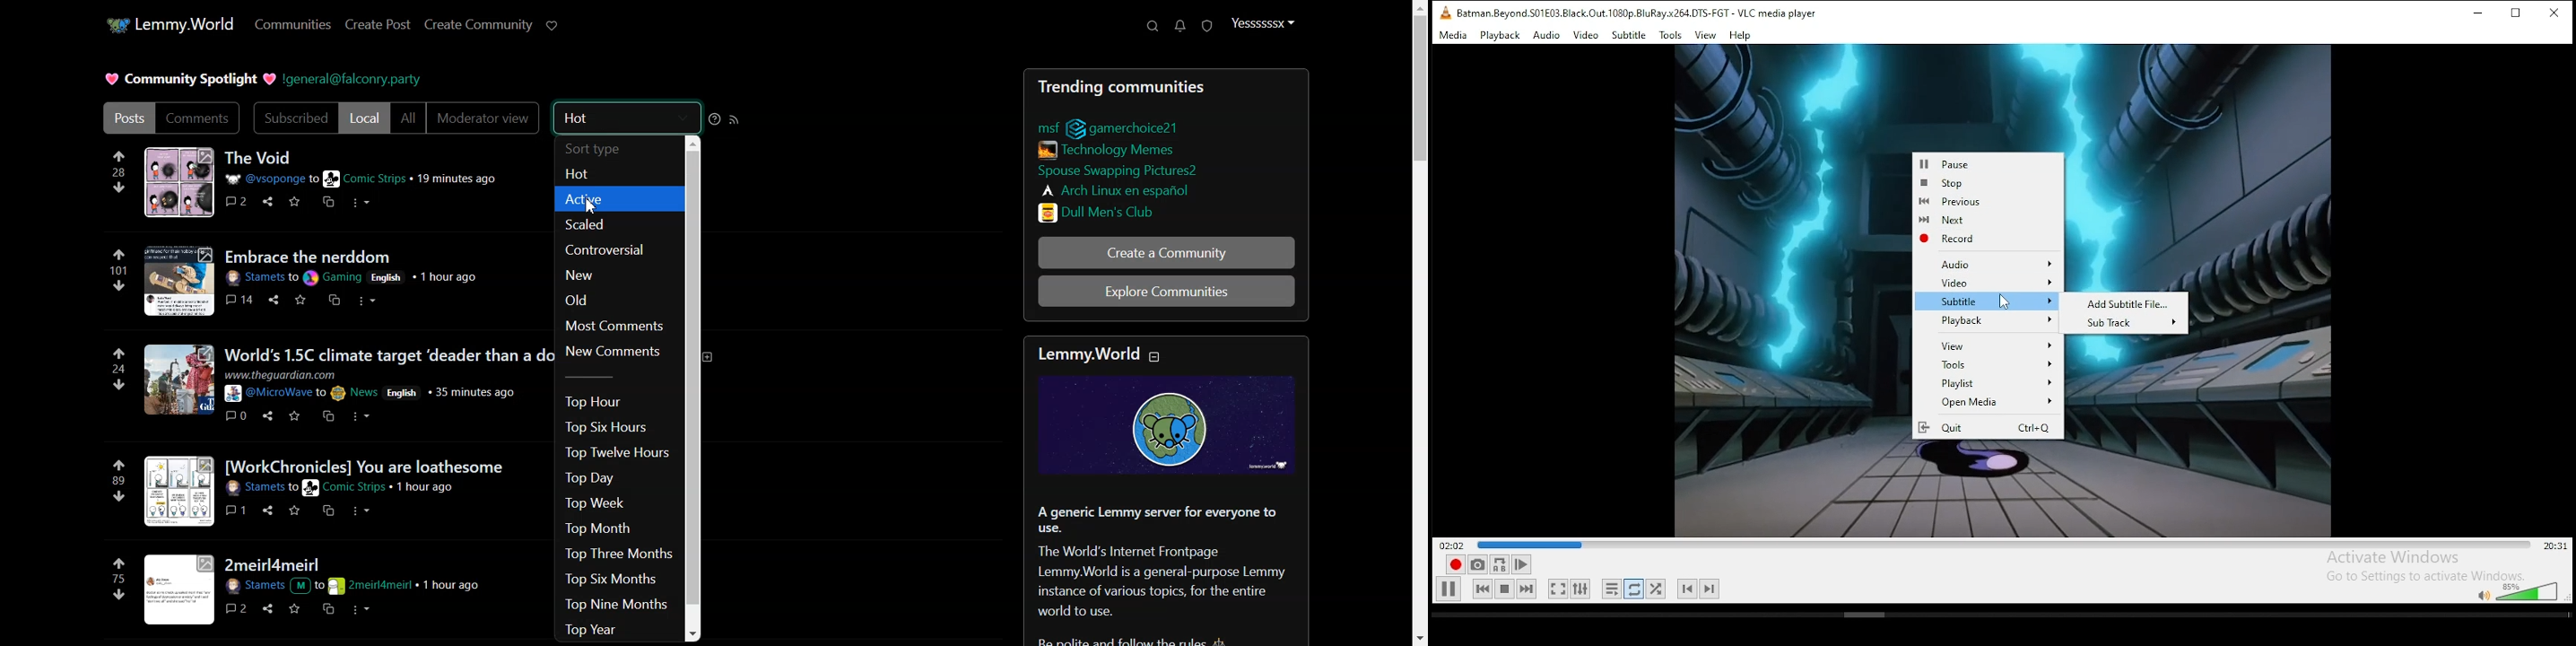 The image size is (2576, 672). Describe the element at coordinates (1774, 292) in the screenshot. I see `video preview` at that location.